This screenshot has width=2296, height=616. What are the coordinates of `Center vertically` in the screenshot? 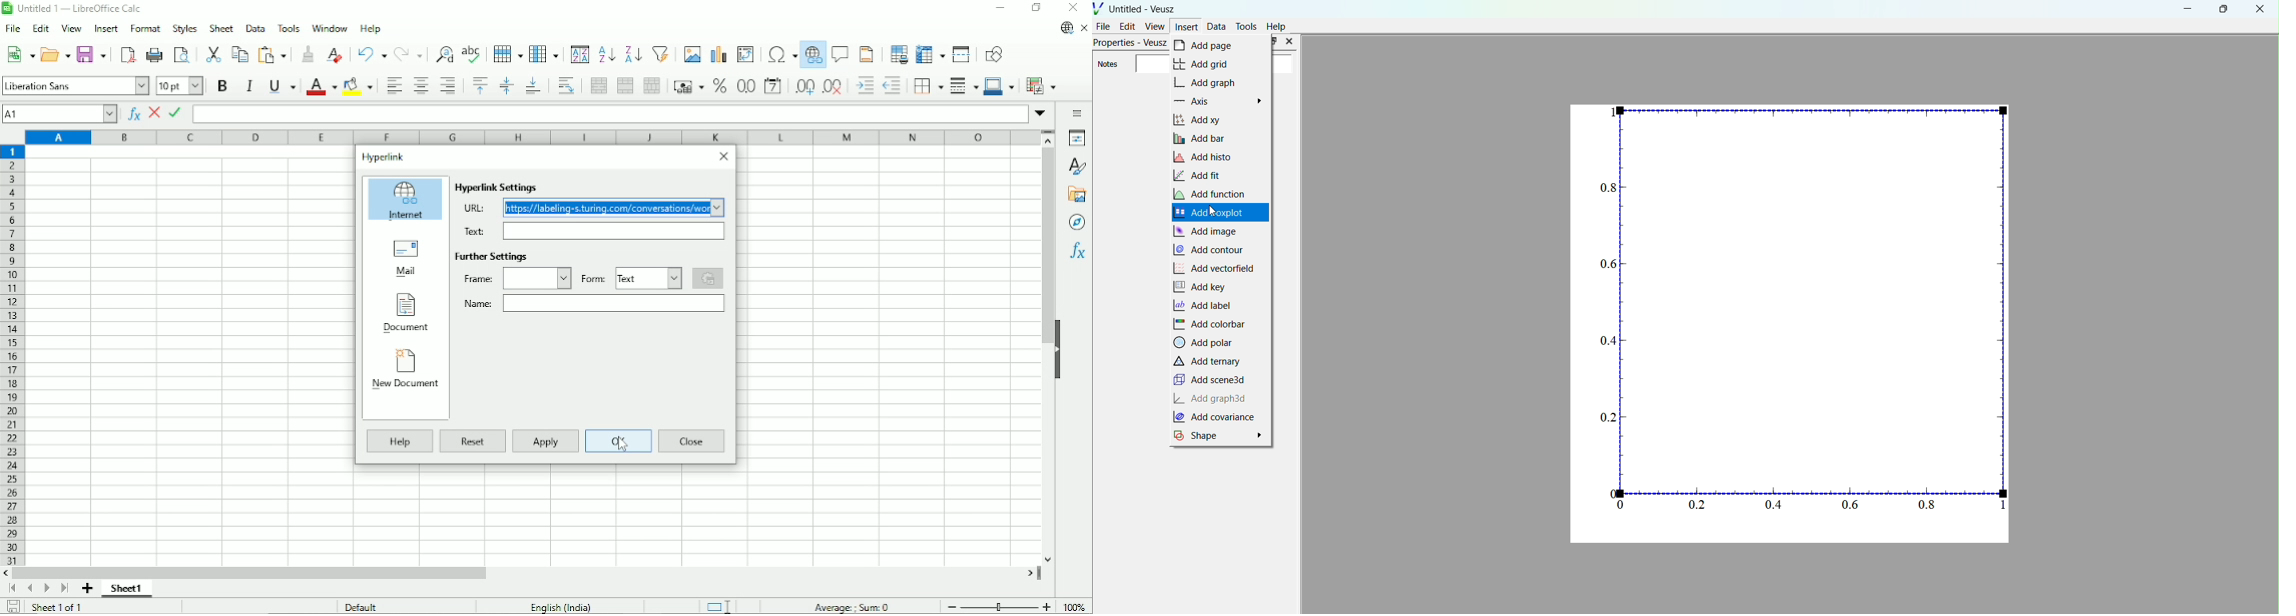 It's located at (506, 86).